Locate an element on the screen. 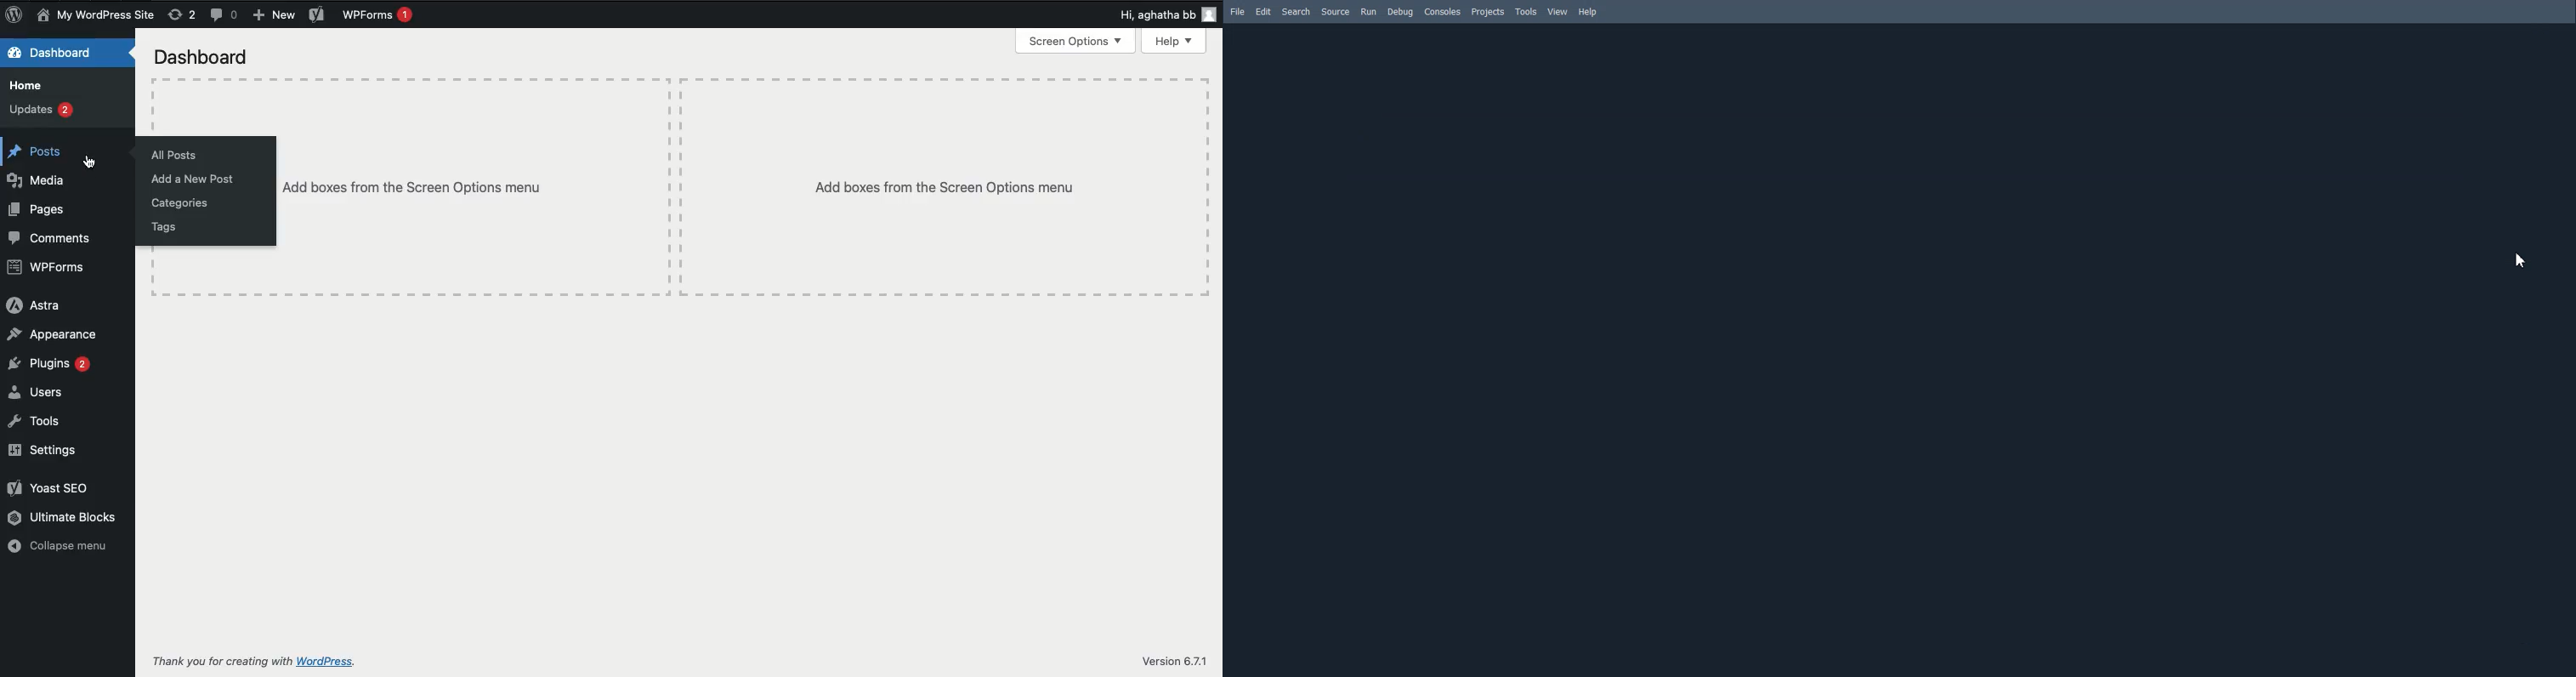 Image resolution: width=2576 pixels, height=700 pixels. Tools is located at coordinates (33, 421).